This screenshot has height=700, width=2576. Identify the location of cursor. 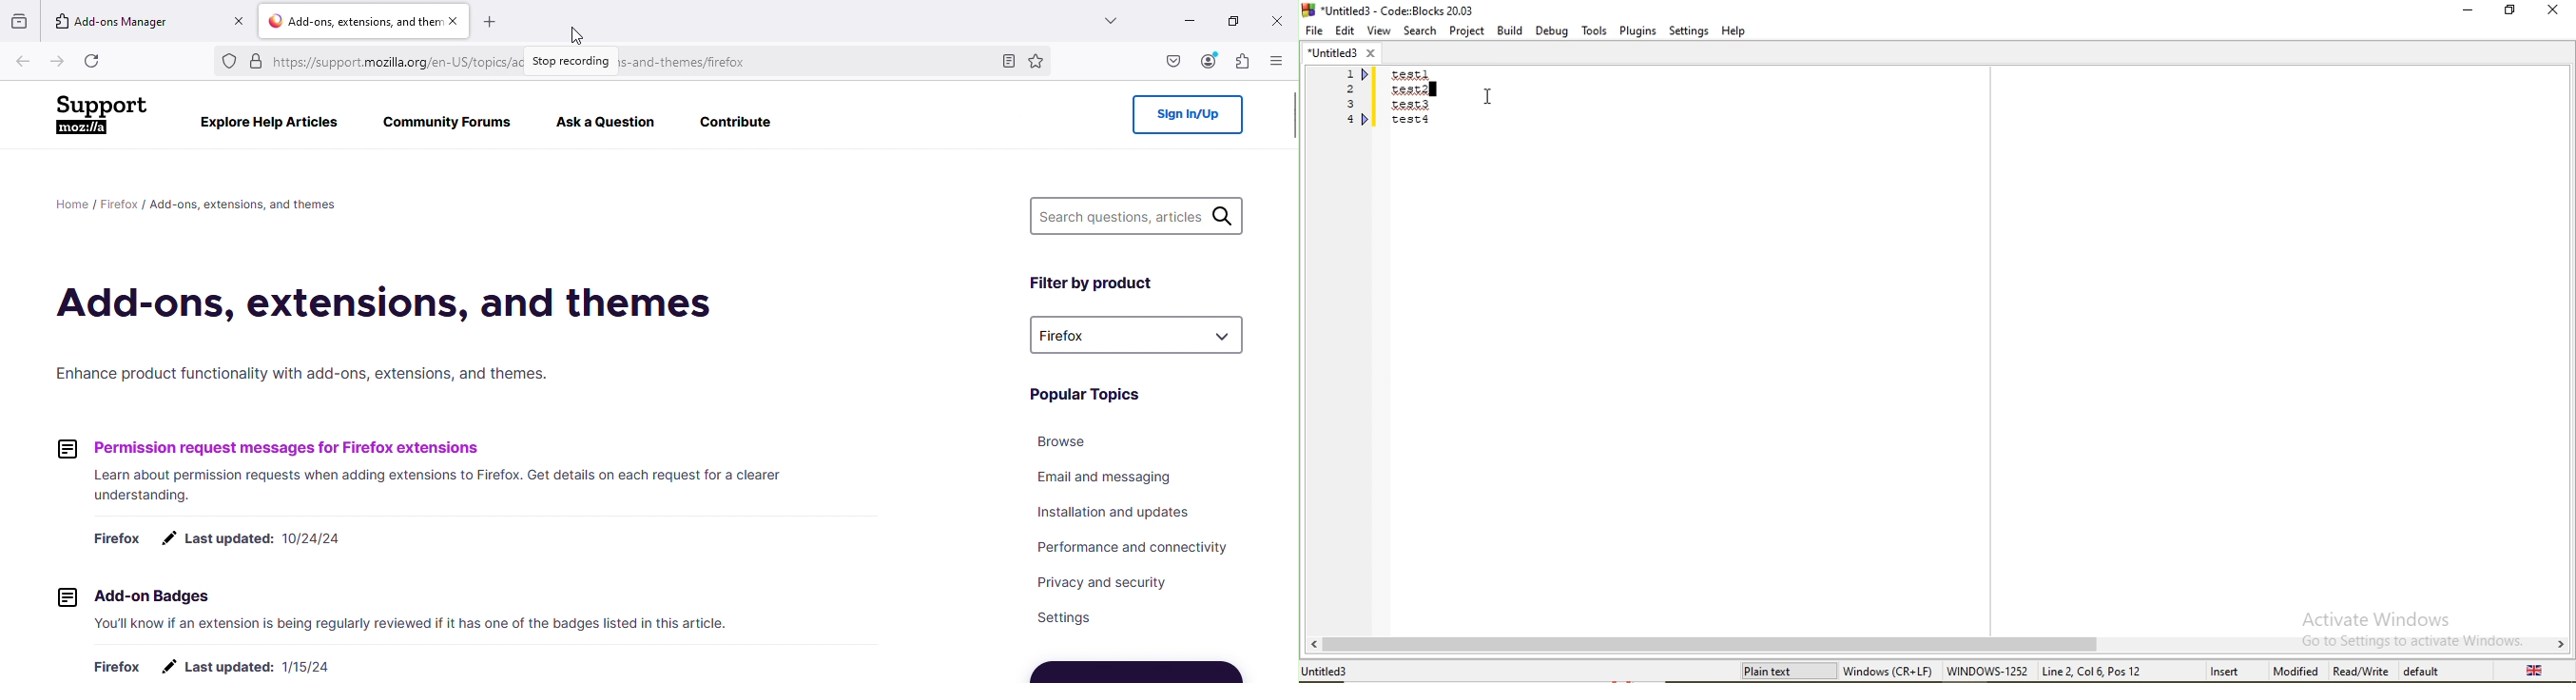
(1488, 95).